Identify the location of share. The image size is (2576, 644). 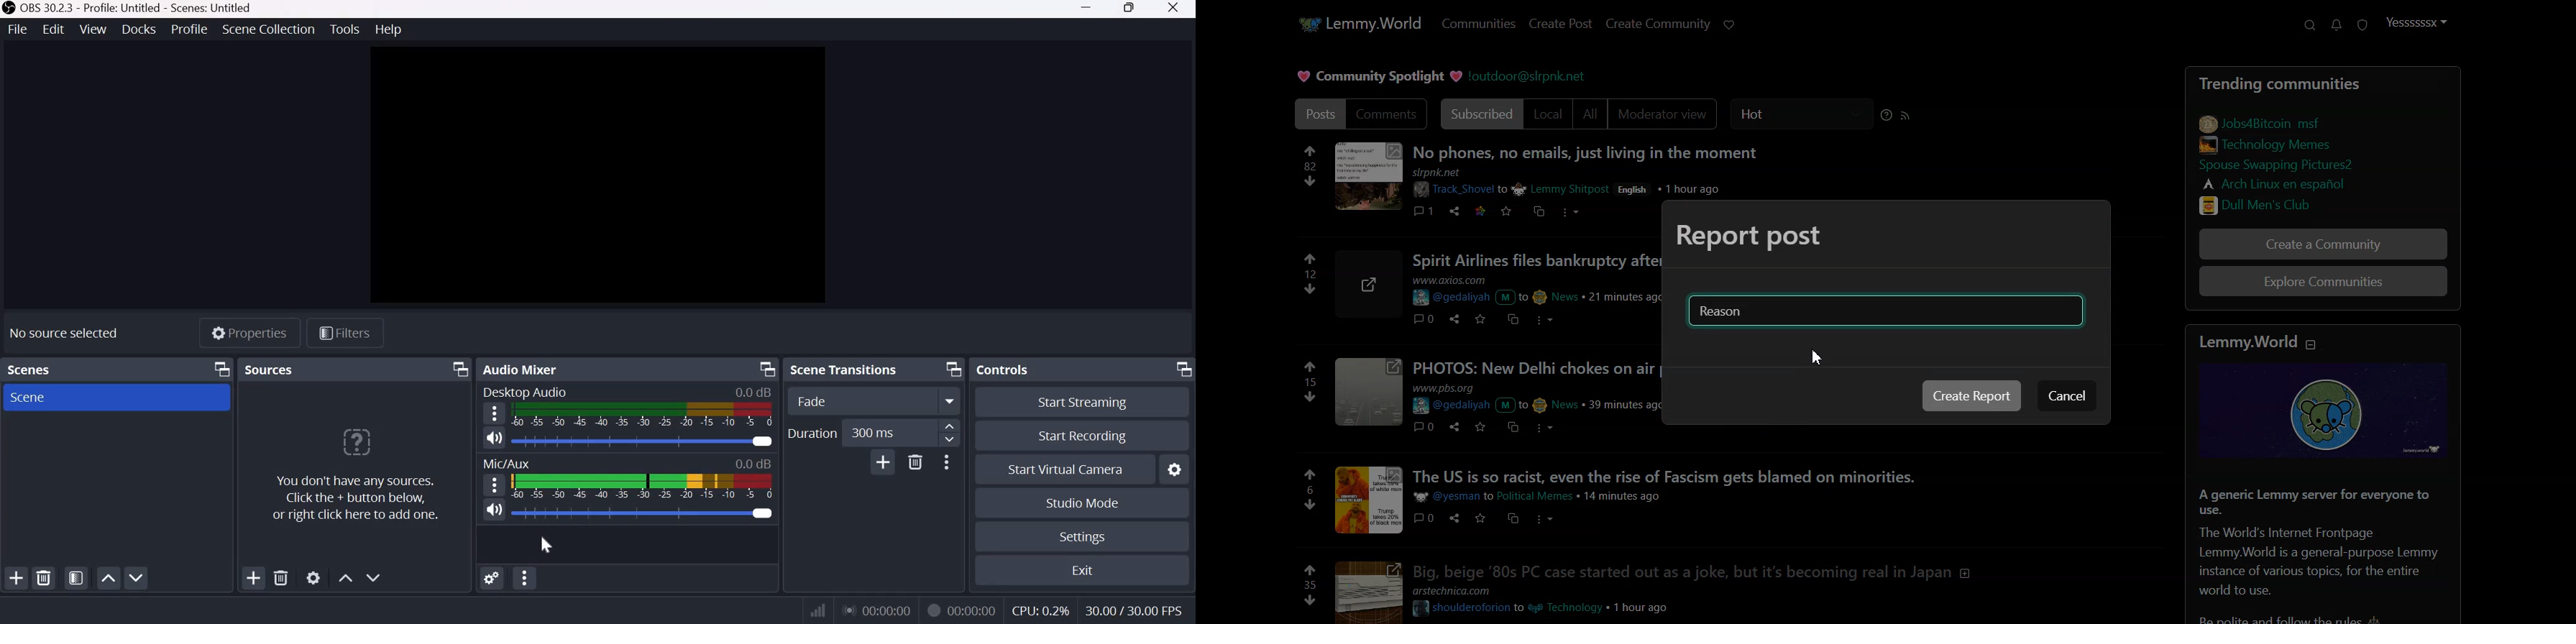
(1452, 426).